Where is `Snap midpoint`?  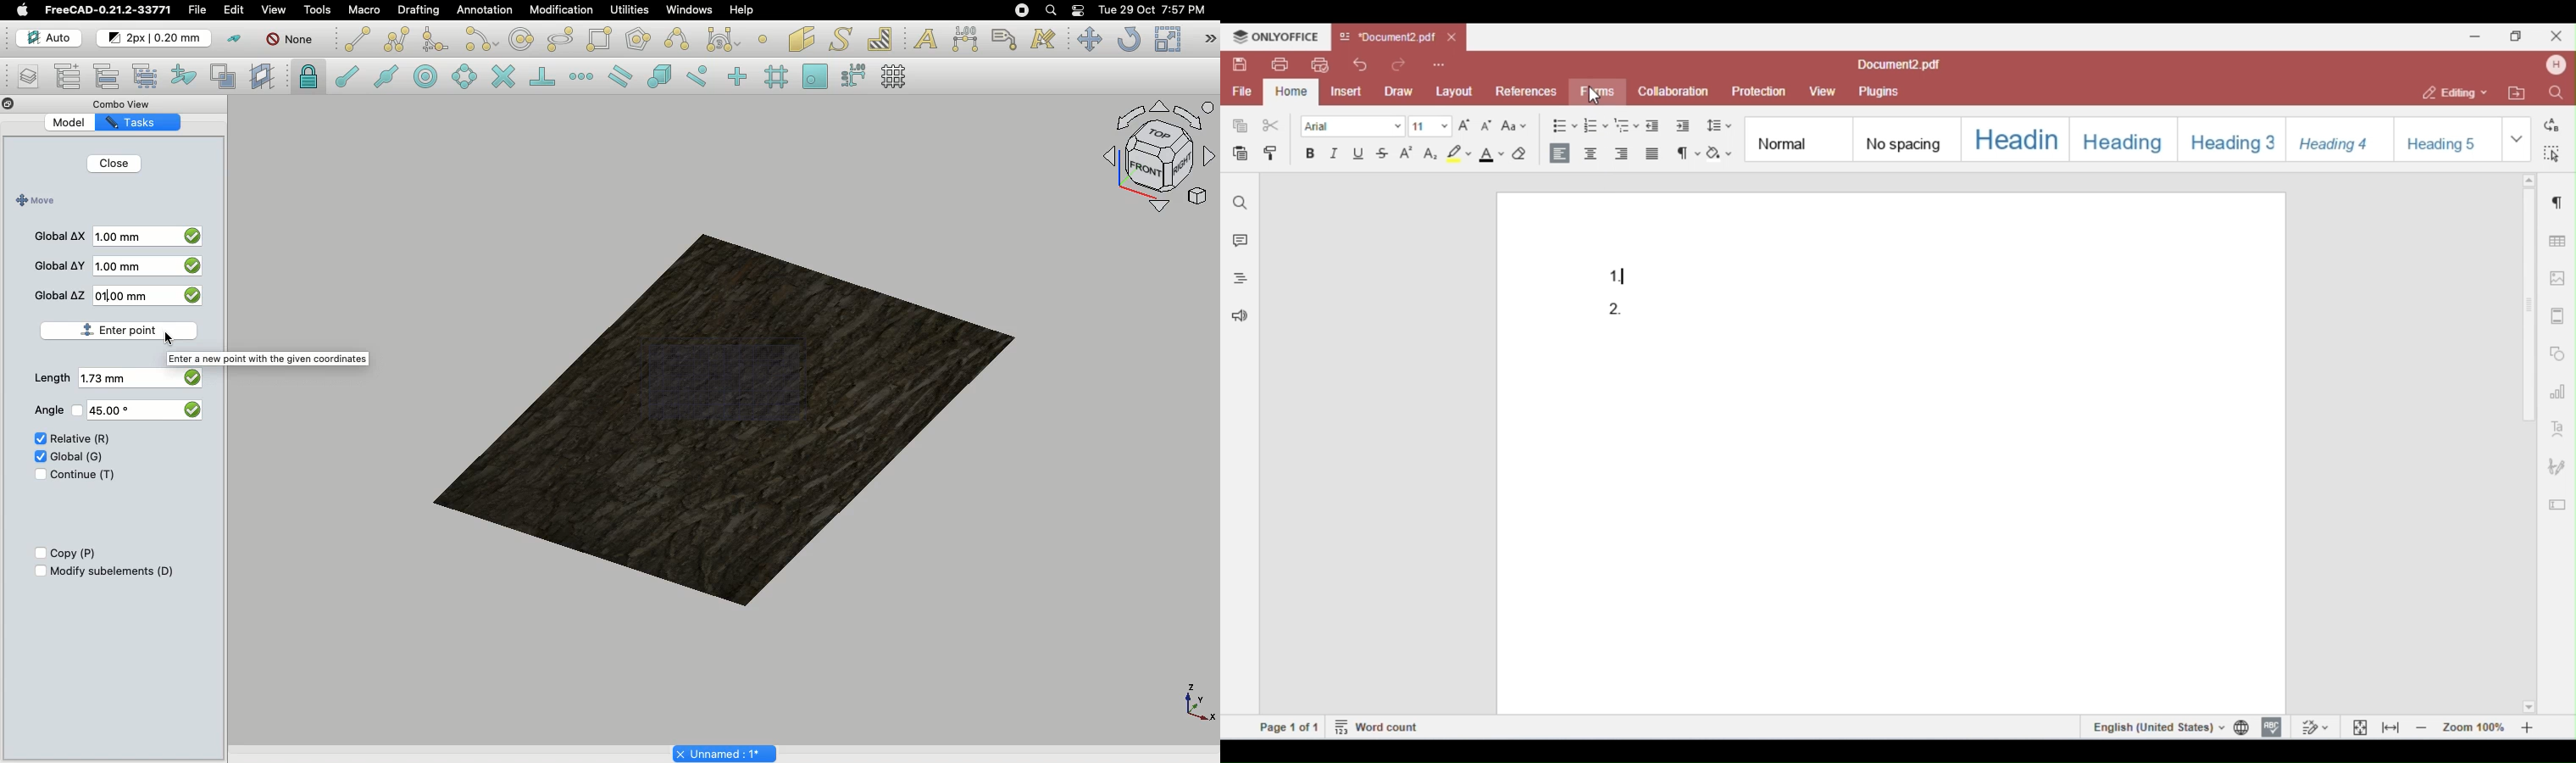 Snap midpoint is located at coordinates (387, 79).